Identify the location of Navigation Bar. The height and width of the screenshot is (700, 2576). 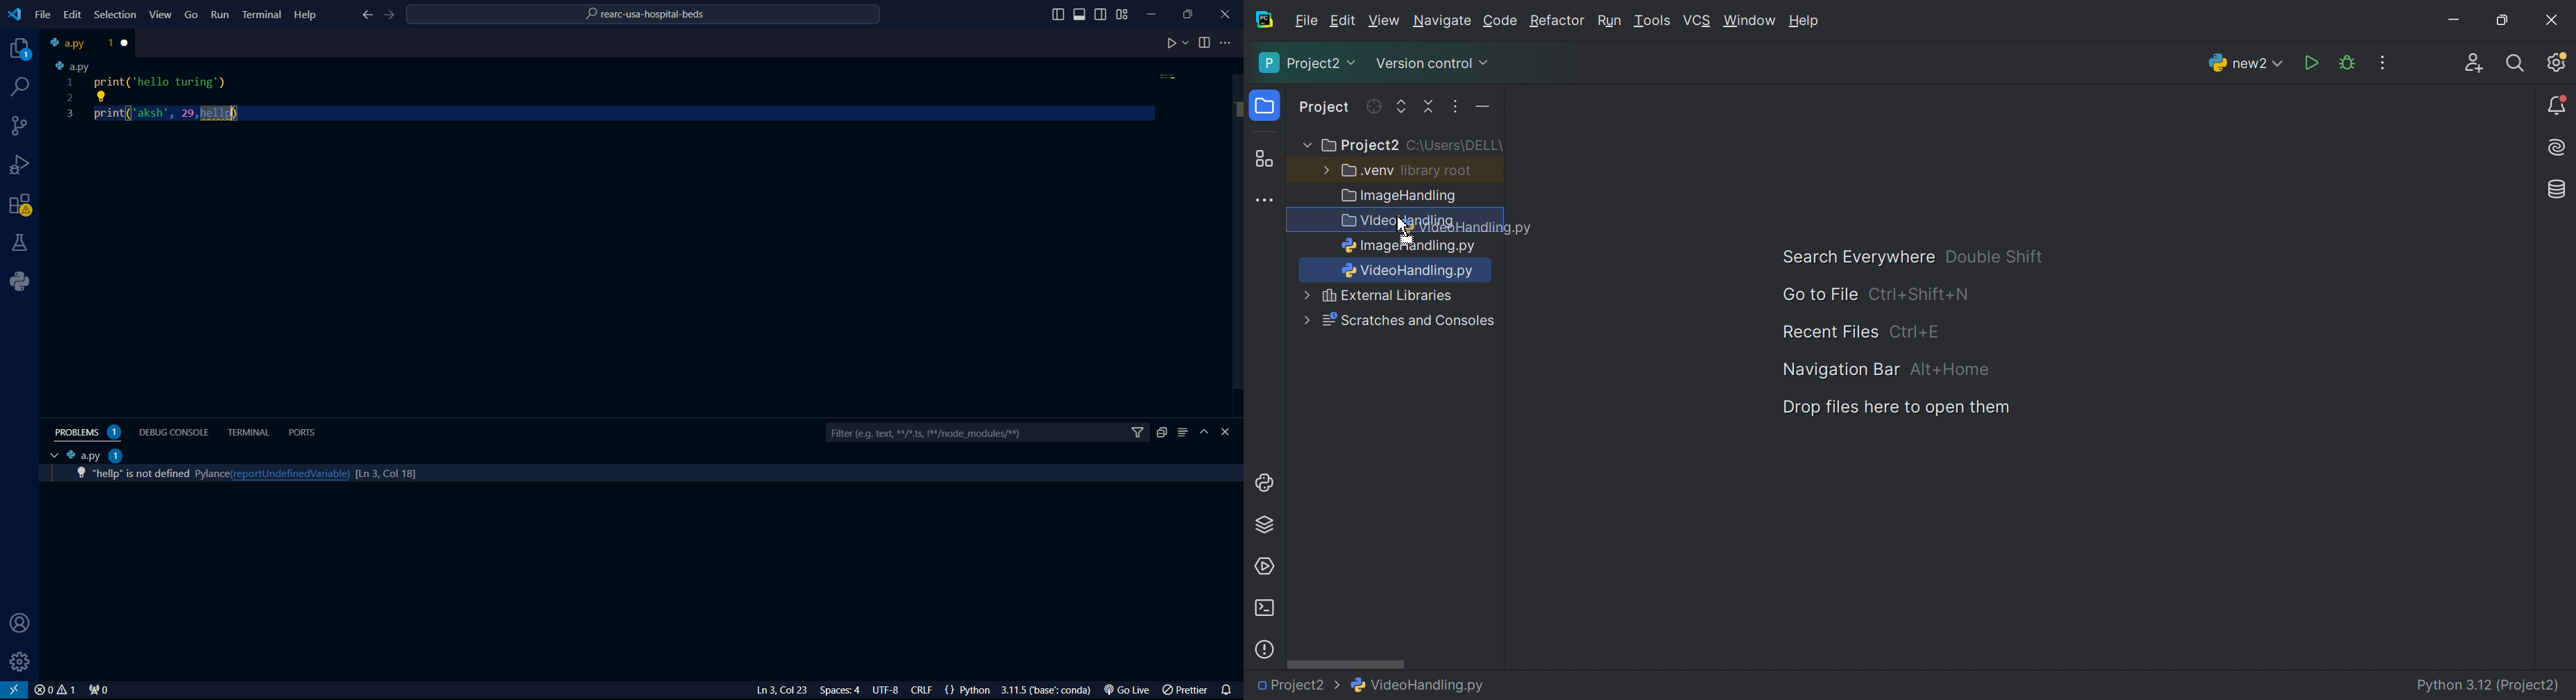
(1838, 369).